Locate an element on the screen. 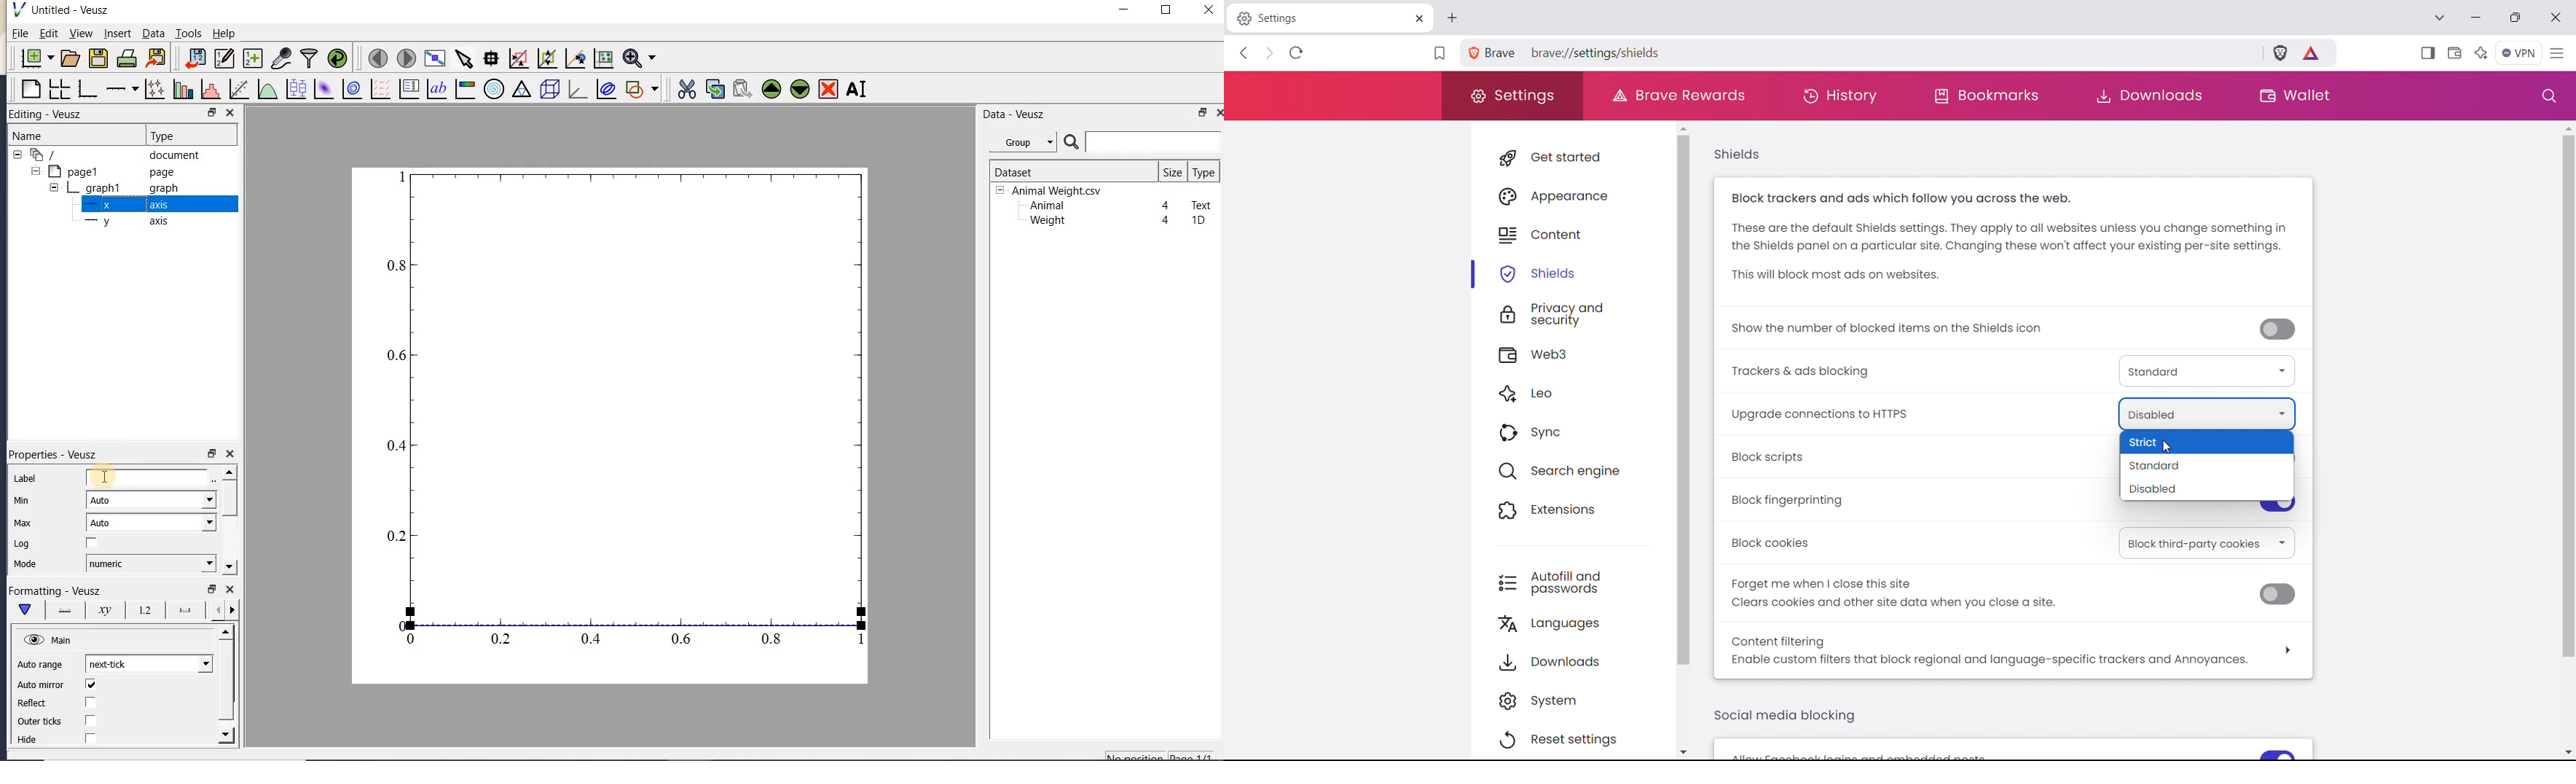 This screenshot has height=784, width=2576. read data points on the graph is located at coordinates (490, 59).